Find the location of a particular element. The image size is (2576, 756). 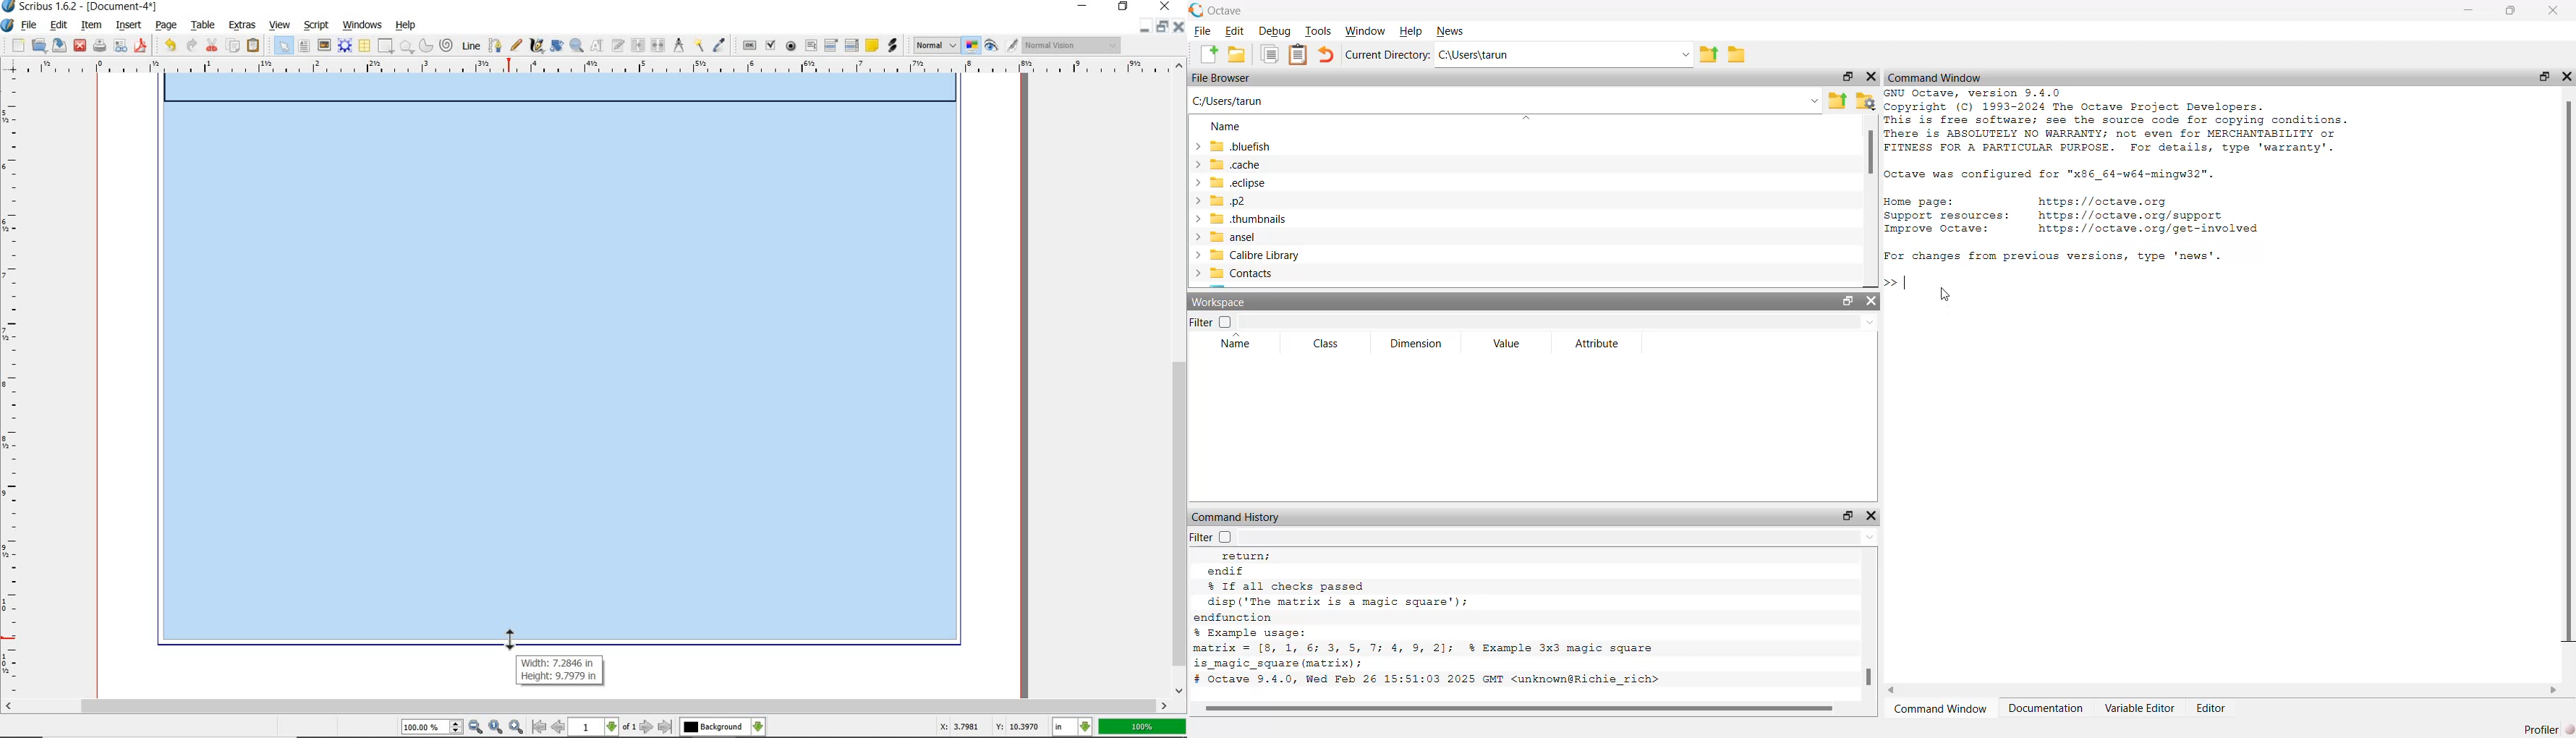

go to previous page is located at coordinates (559, 727).